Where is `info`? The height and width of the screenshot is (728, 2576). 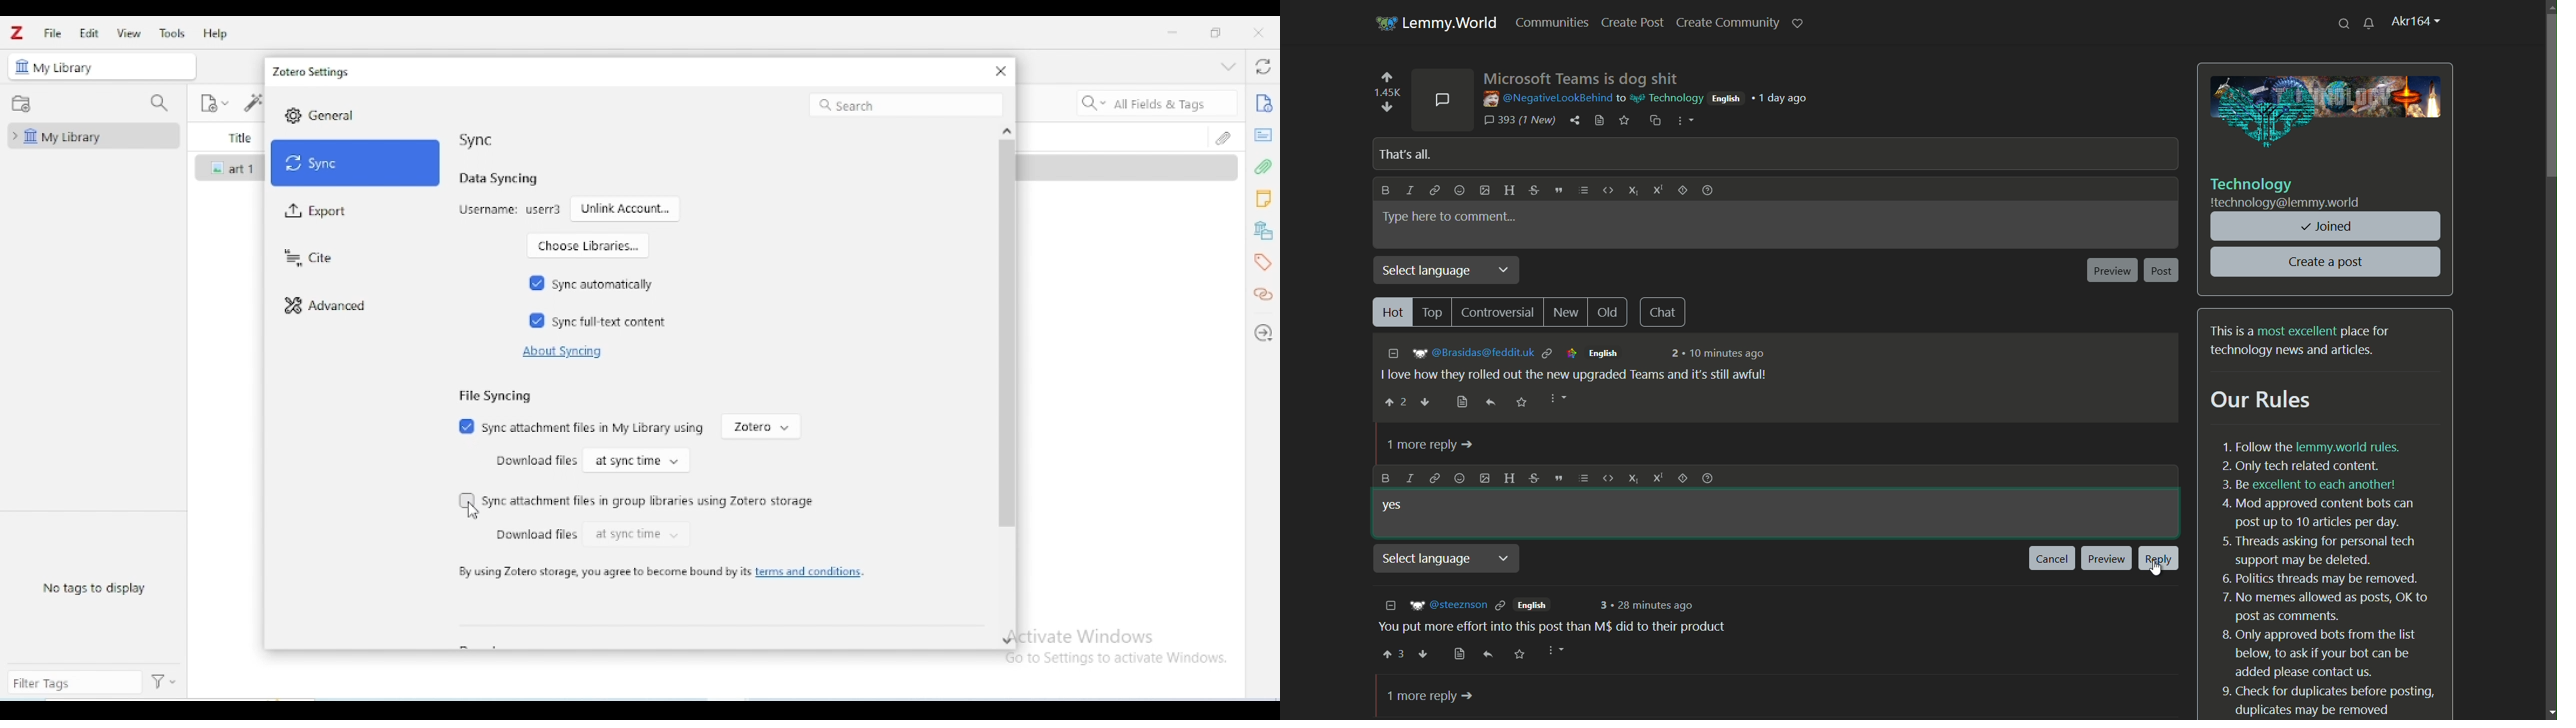 info is located at coordinates (1264, 102).